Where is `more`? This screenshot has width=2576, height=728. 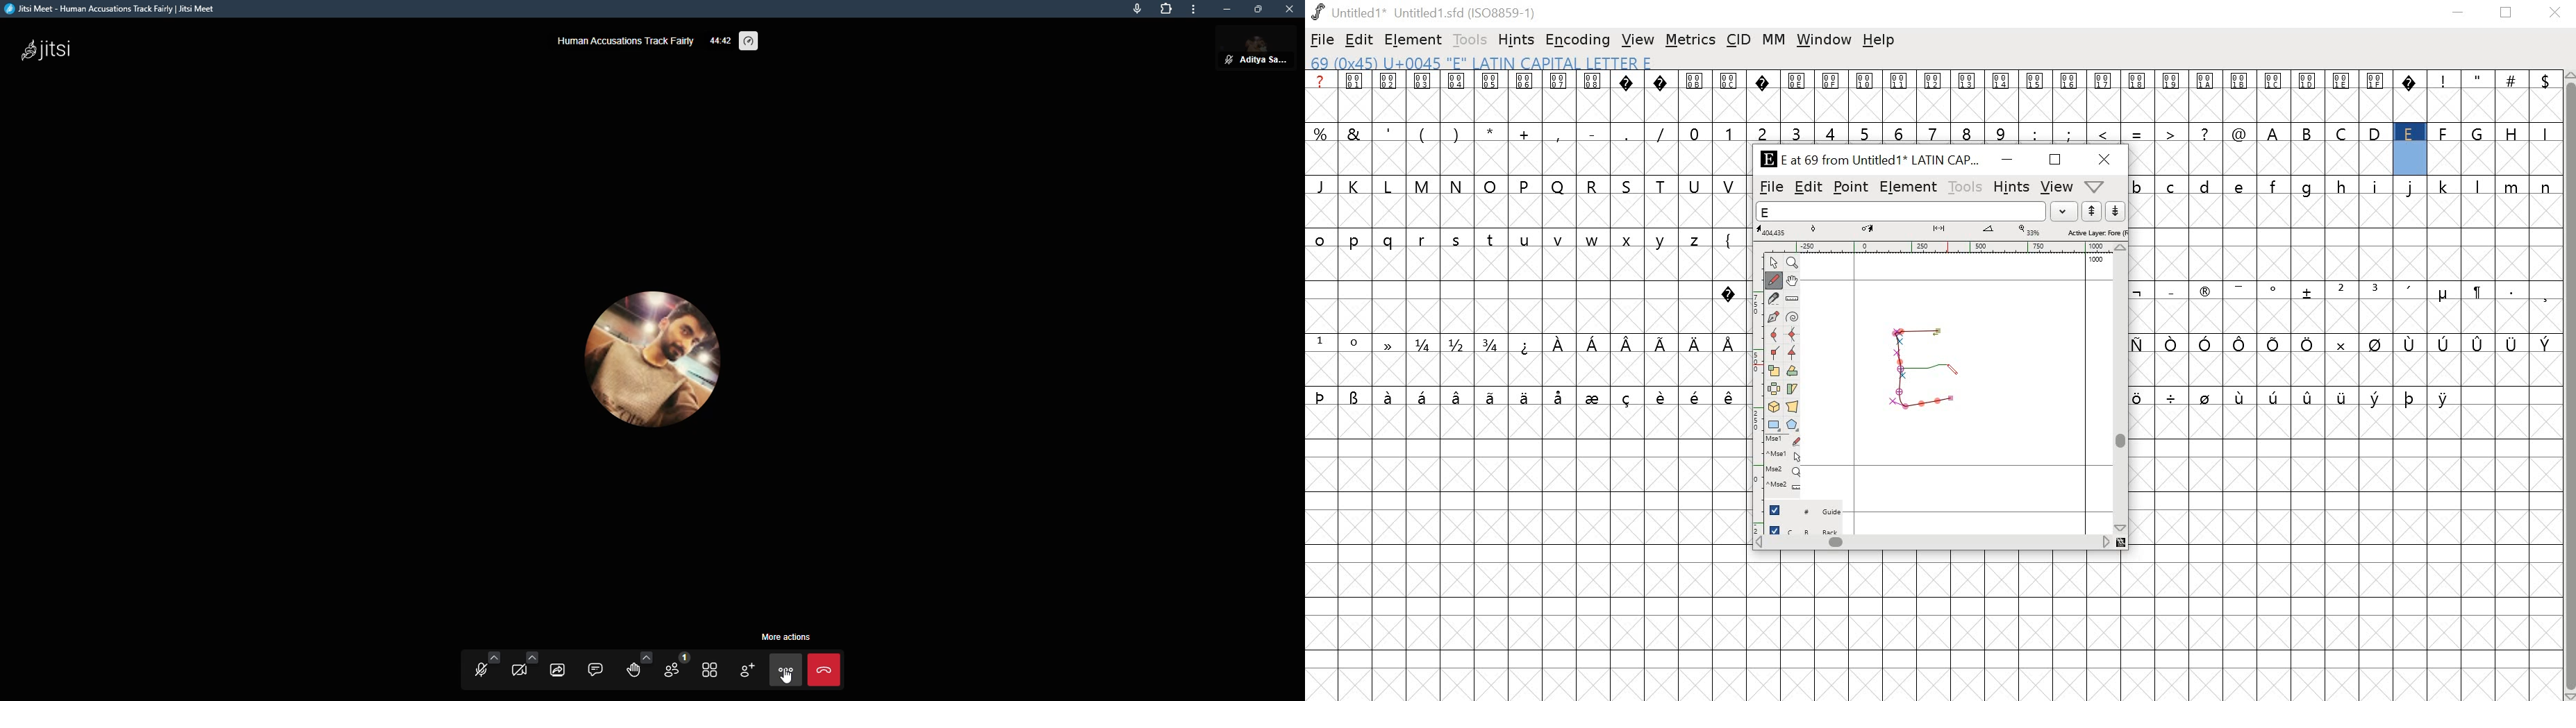
more is located at coordinates (1198, 10).